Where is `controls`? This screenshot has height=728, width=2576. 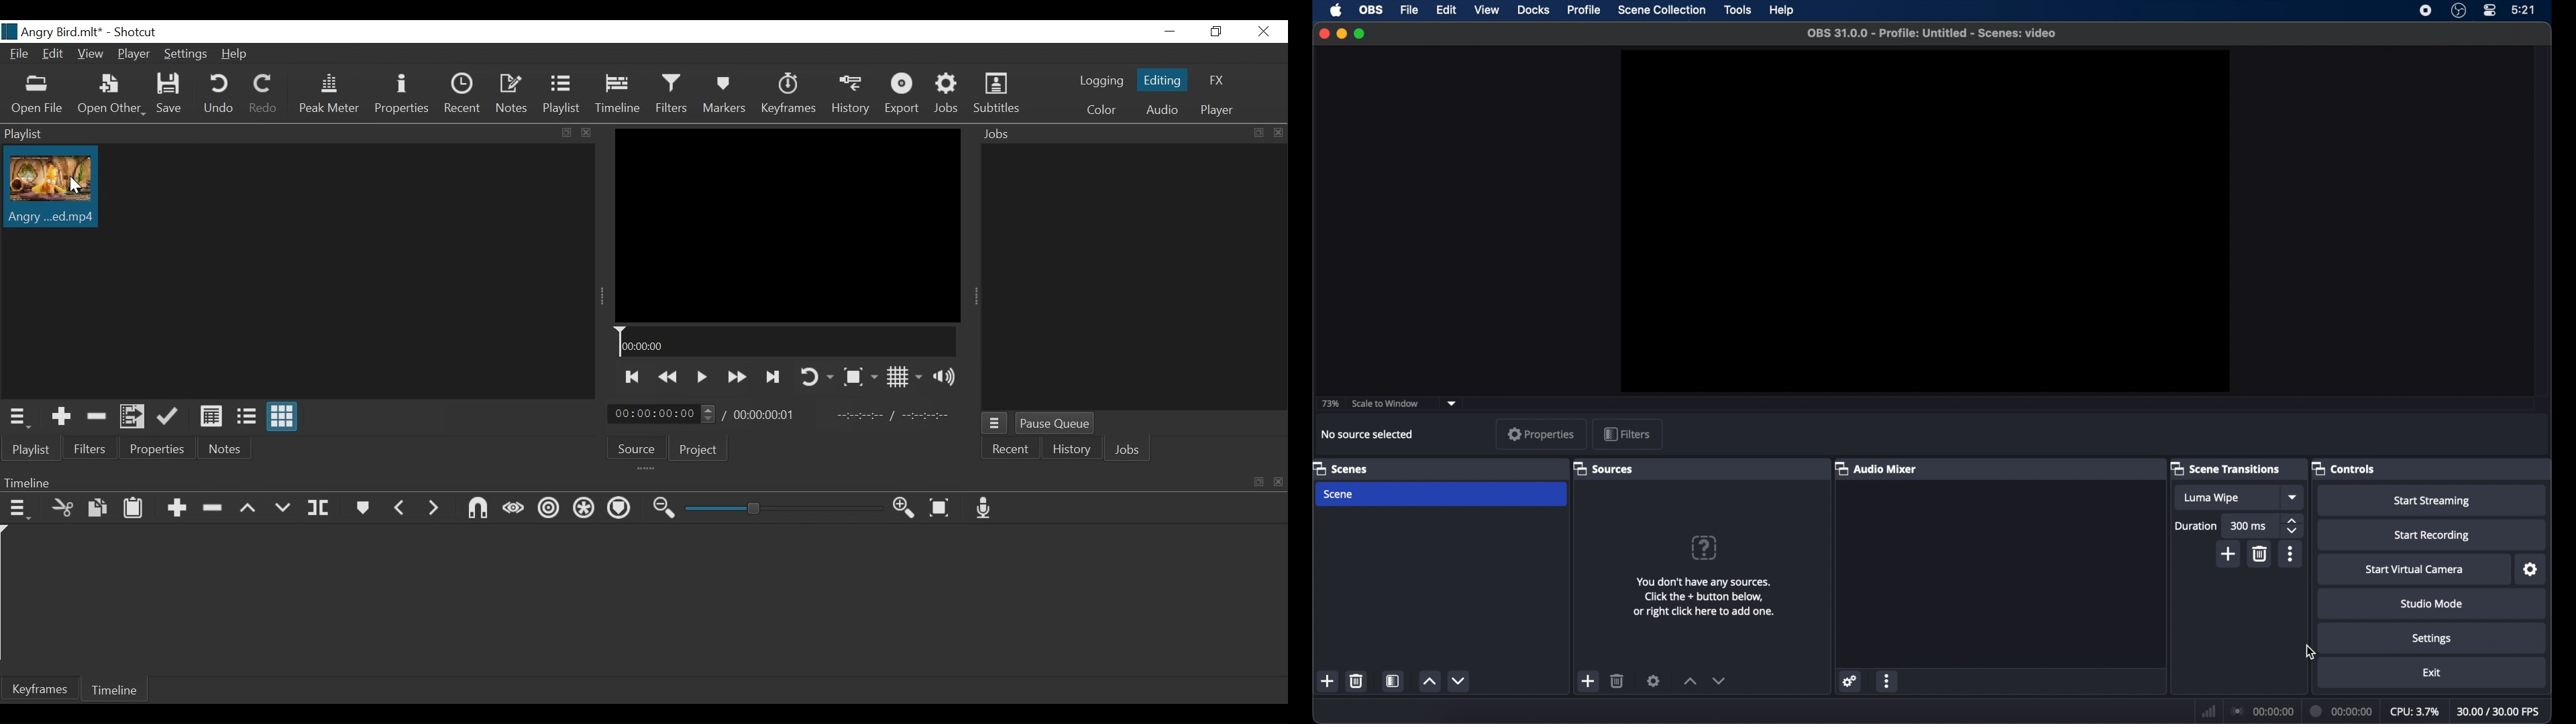 controls is located at coordinates (2343, 468).